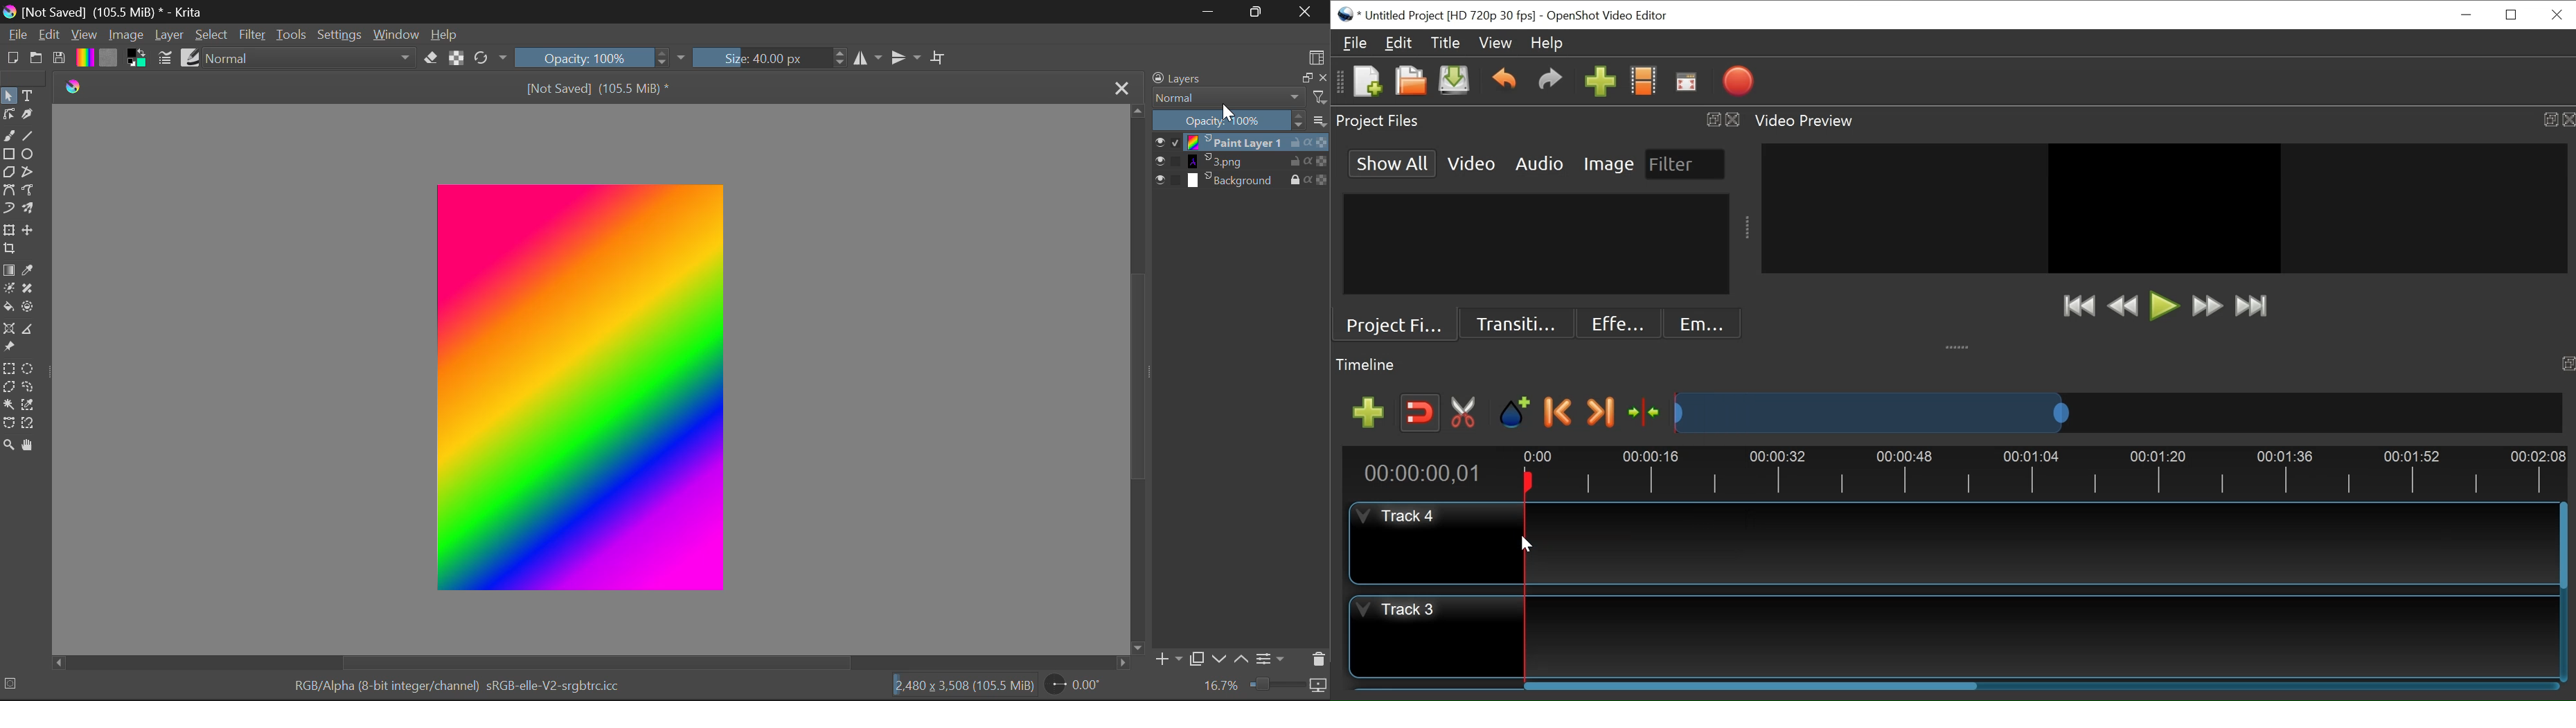 This screenshot has width=2576, height=728. What do you see at coordinates (341, 35) in the screenshot?
I see `Settings` at bounding box center [341, 35].